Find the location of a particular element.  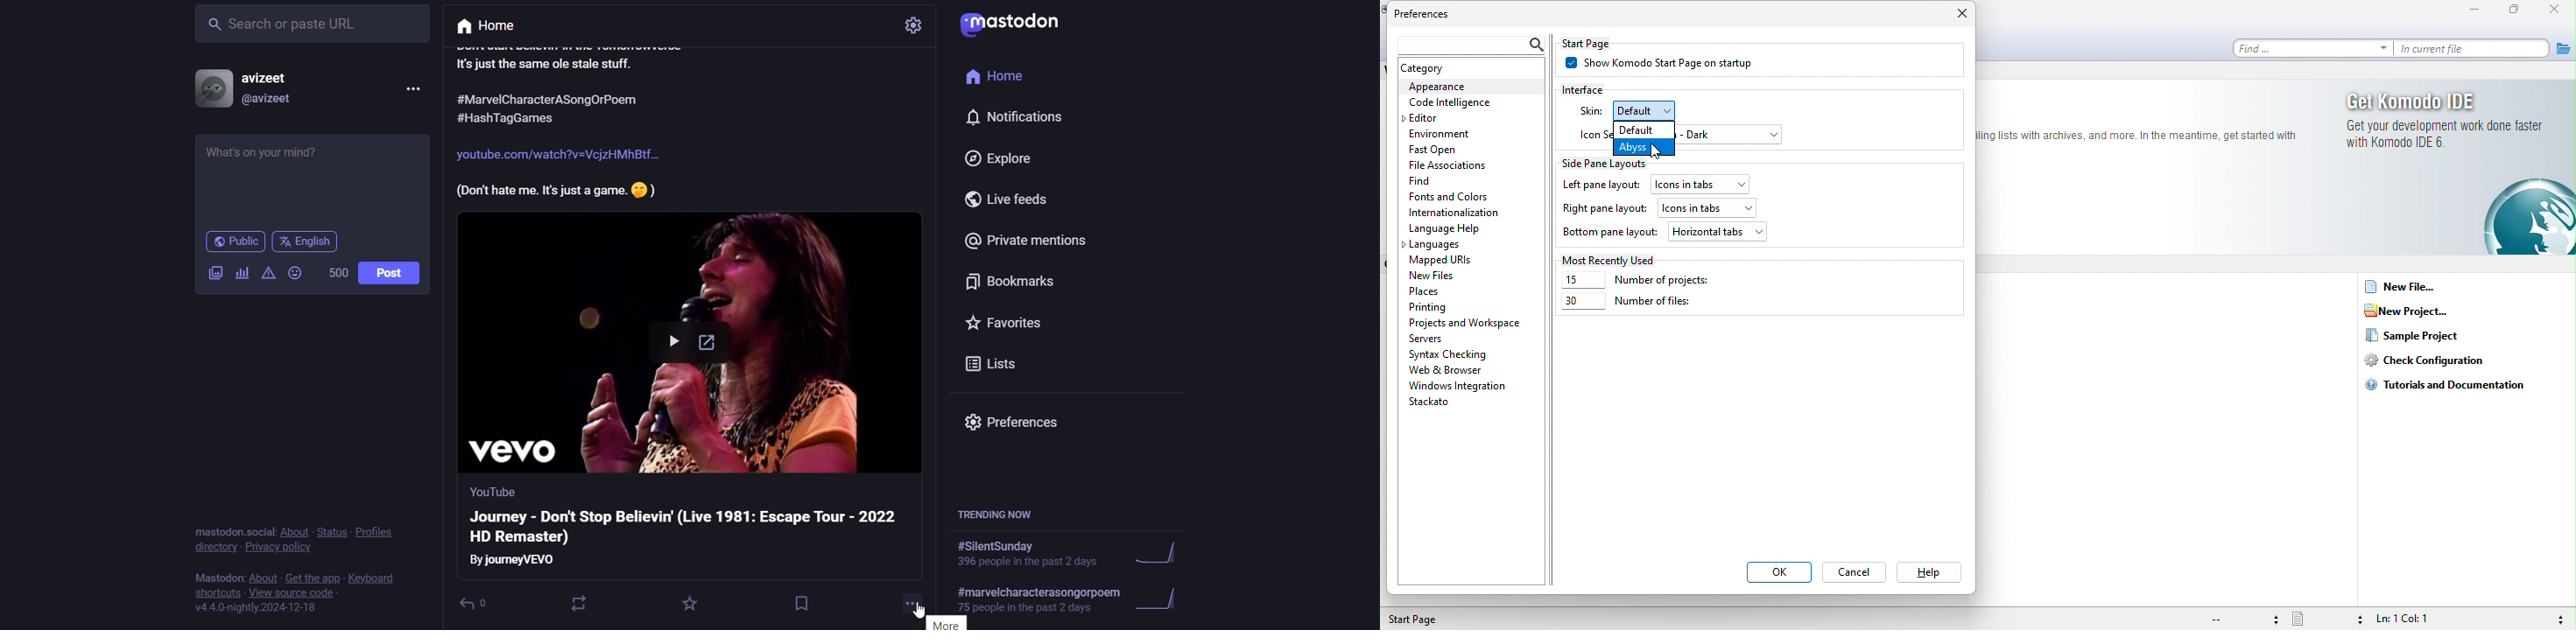

directory is located at coordinates (216, 547).